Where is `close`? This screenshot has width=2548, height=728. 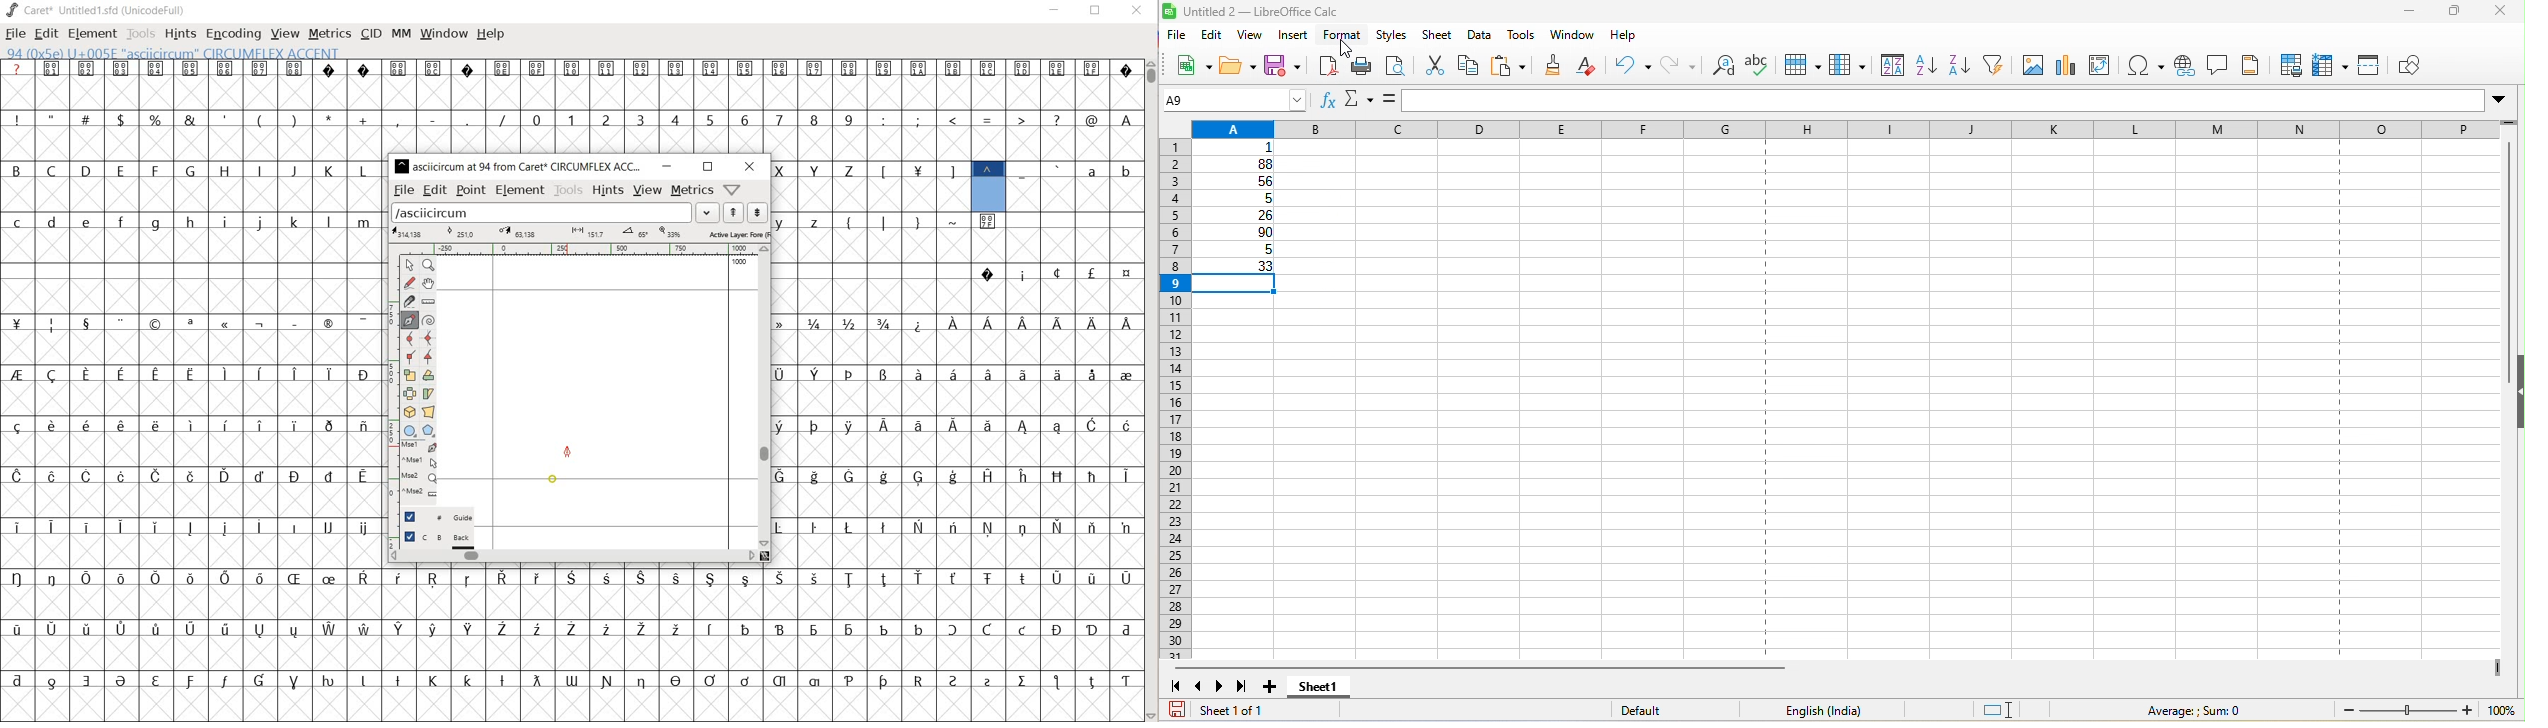
close is located at coordinates (2501, 13).